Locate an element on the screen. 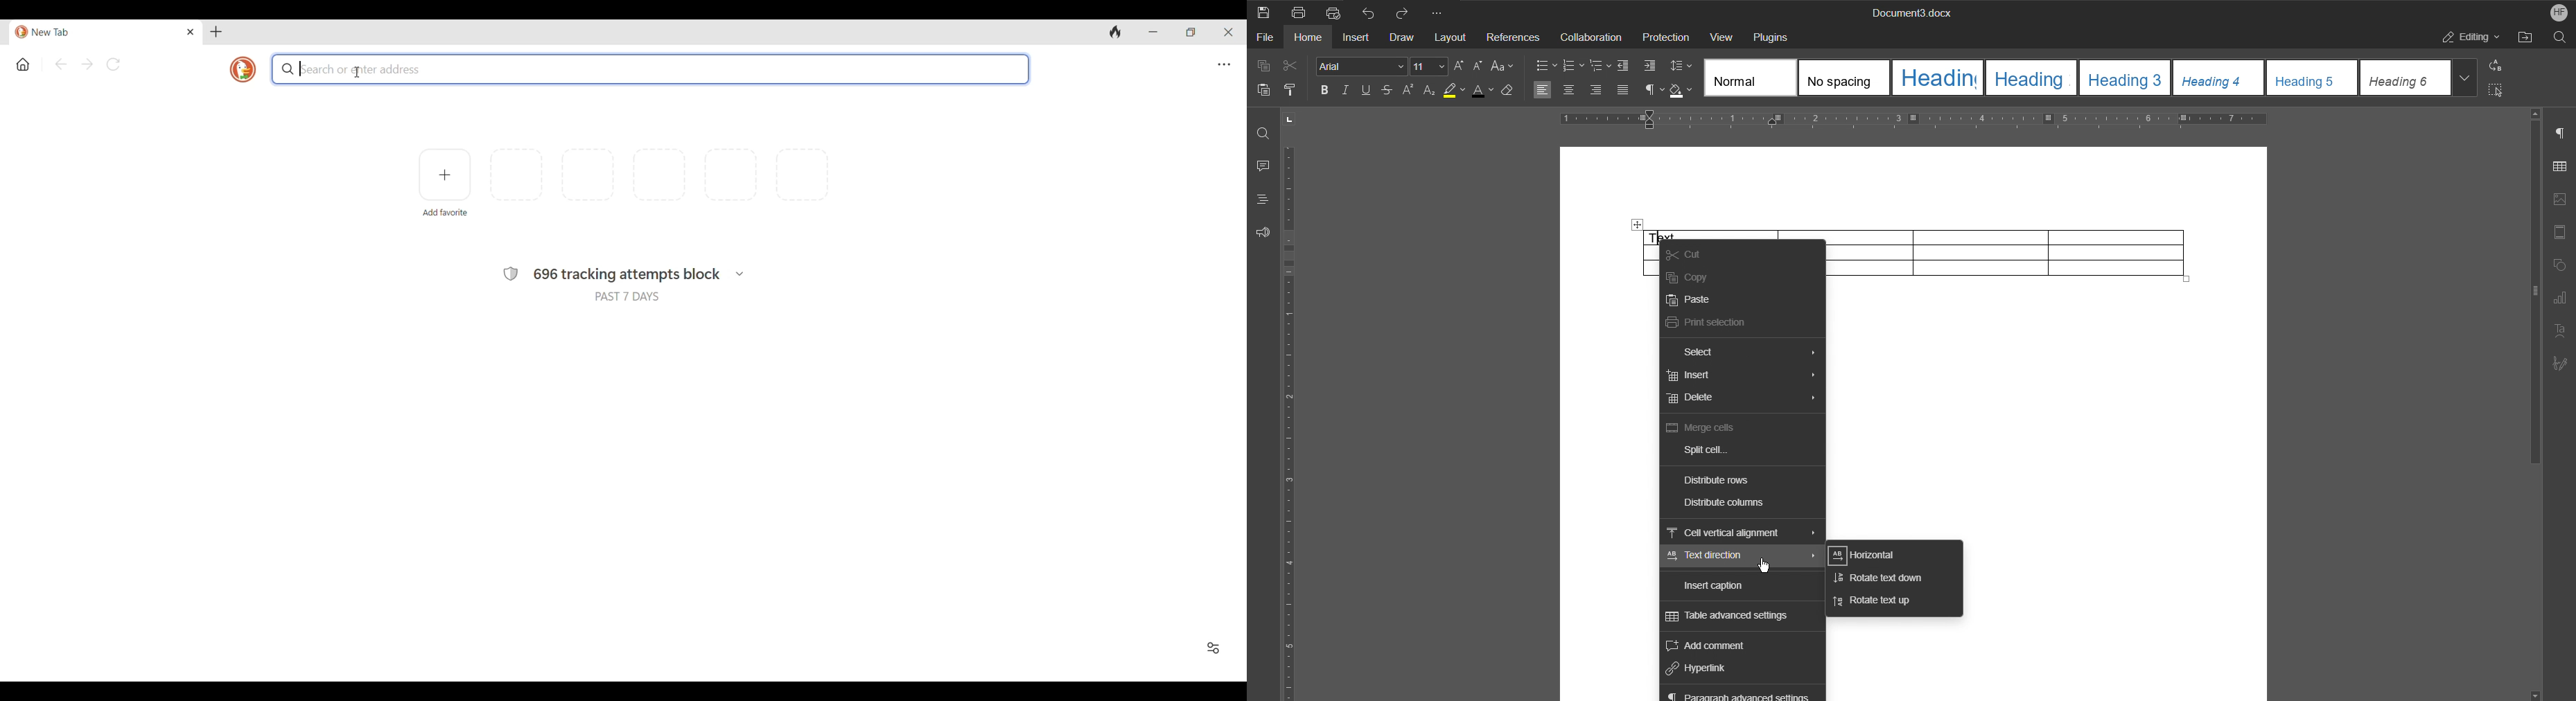 The image size is (2576, 728). Image Settings is located at coordinates (2561, 198).